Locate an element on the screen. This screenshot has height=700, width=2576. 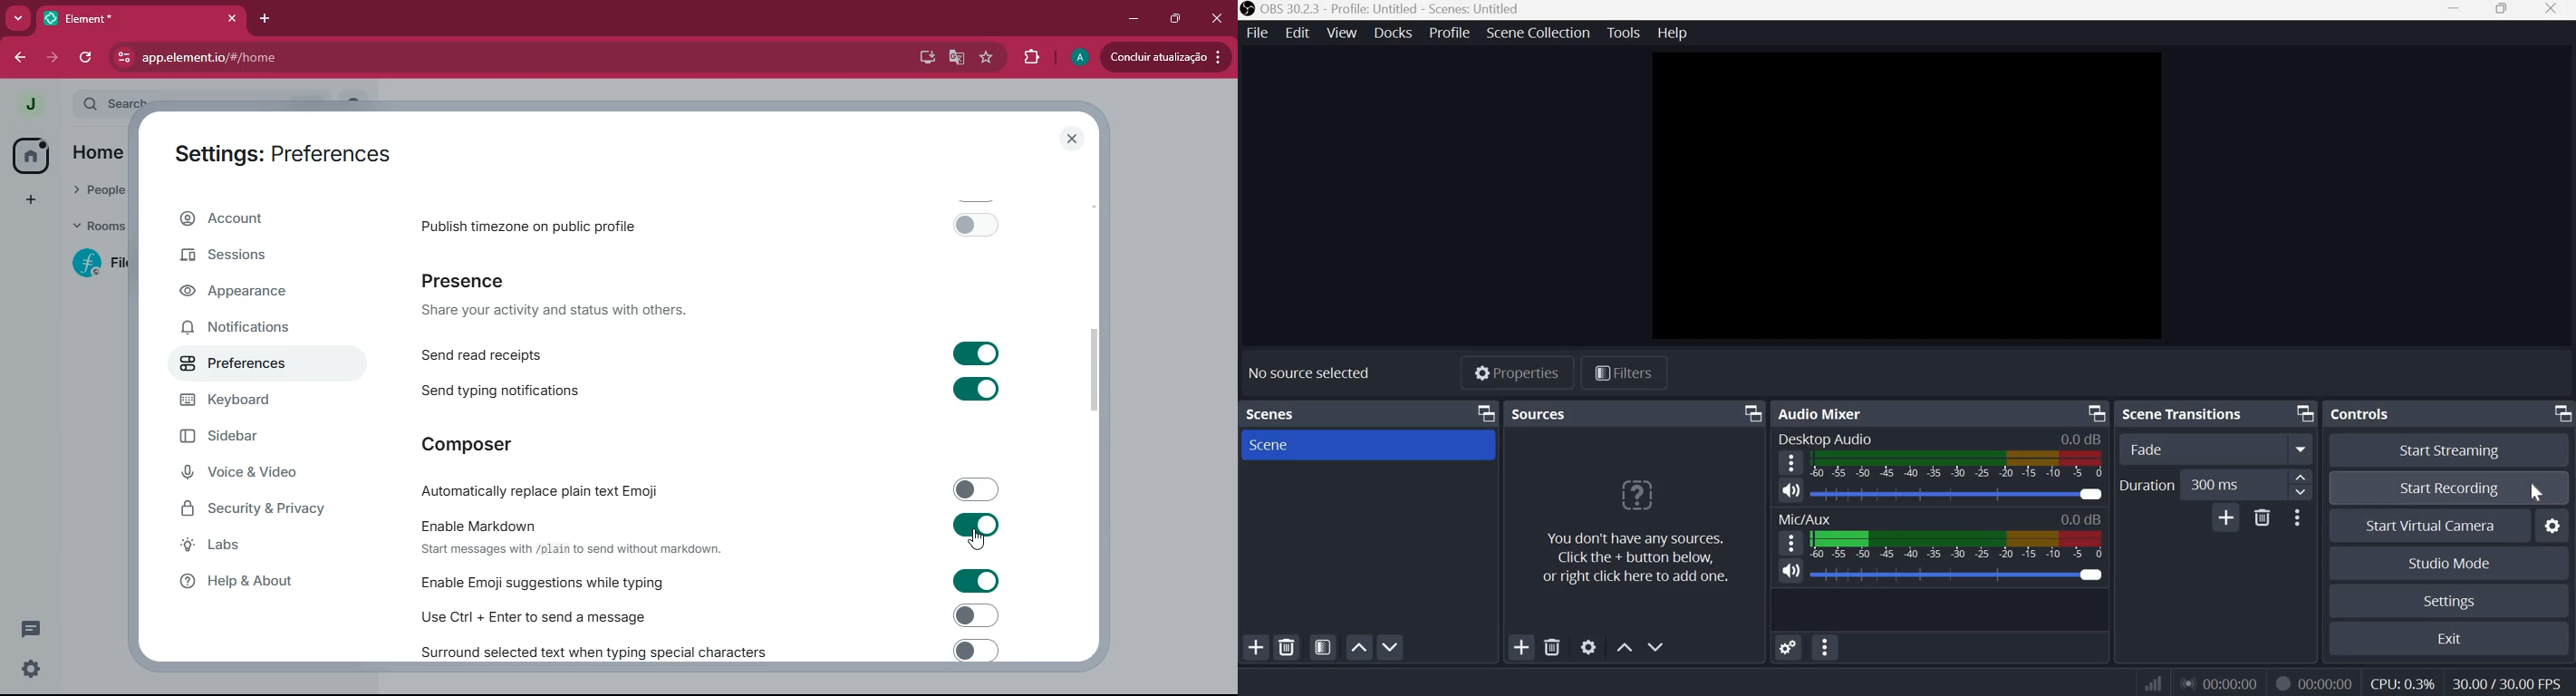
Scene Collection is located at coordinates (1540, 33).